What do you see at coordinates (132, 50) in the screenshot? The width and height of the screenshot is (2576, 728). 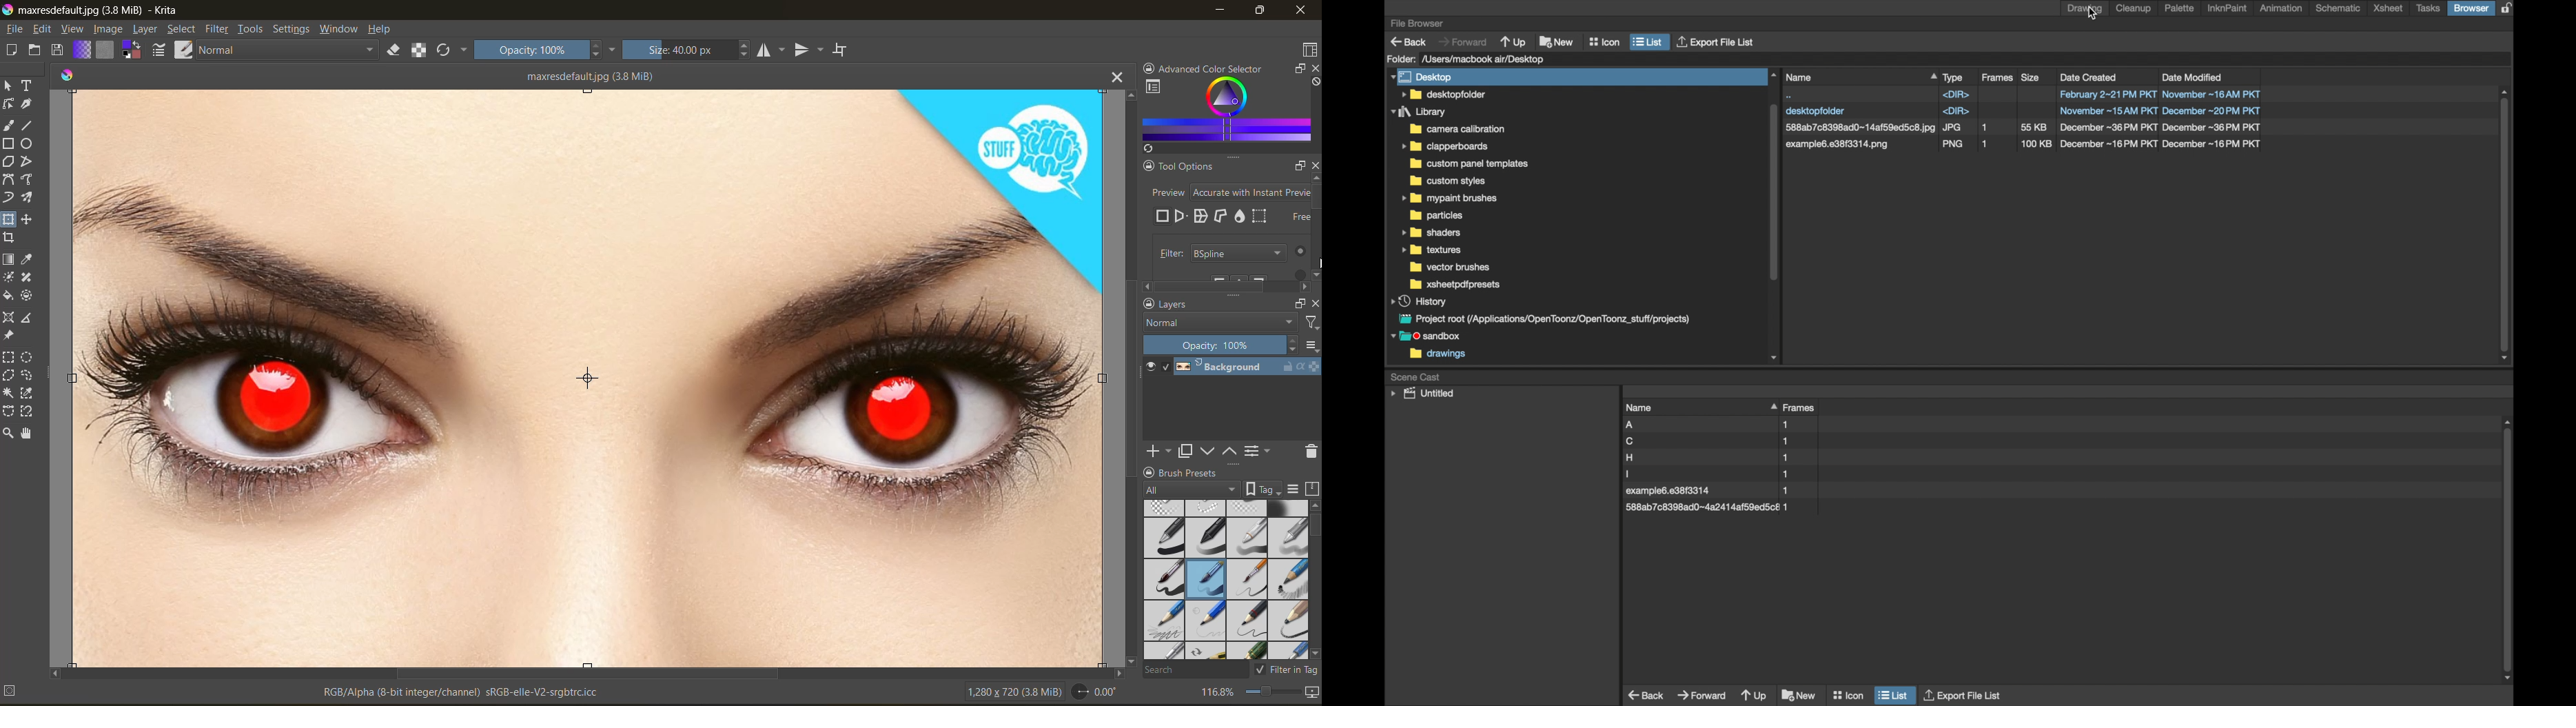 I see `swap foreground background color` at bounding box center [132, 50].